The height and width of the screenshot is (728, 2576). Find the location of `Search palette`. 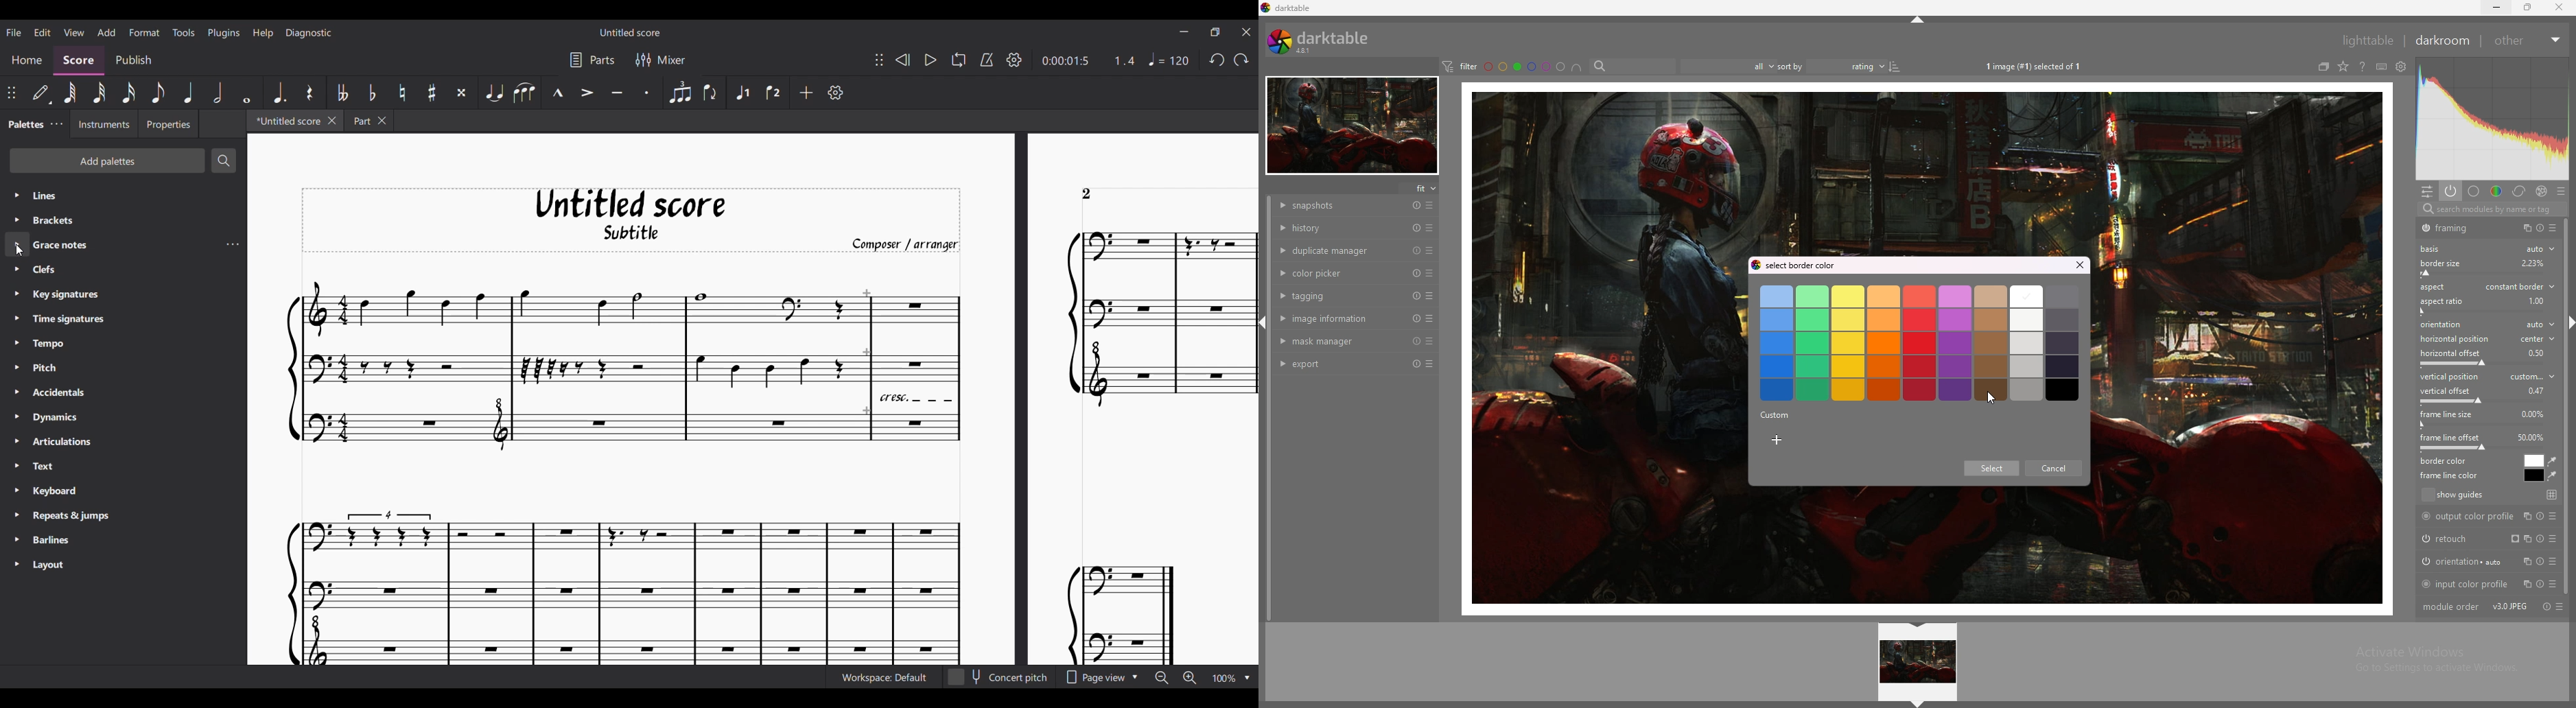

Search palette is located at coordinates (224, 161).